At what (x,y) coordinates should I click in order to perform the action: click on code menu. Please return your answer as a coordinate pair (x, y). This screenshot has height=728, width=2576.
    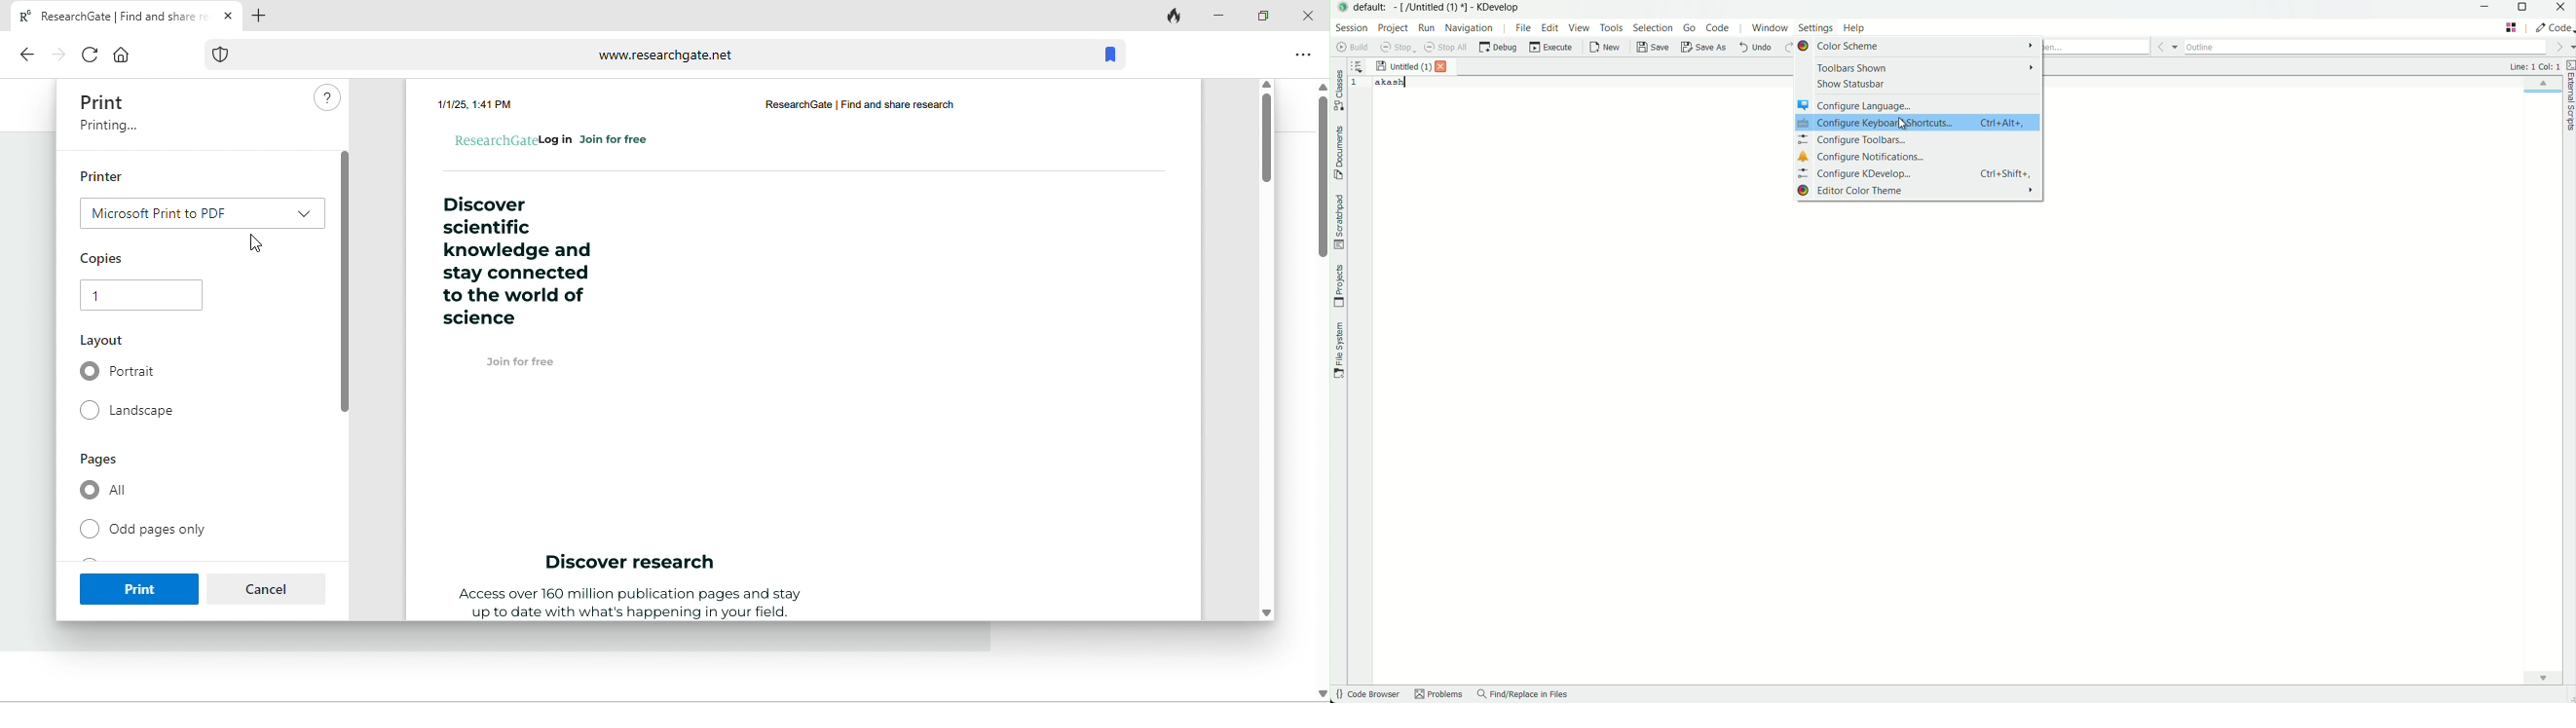
    Looking at the image, I should click on (1718, 28).